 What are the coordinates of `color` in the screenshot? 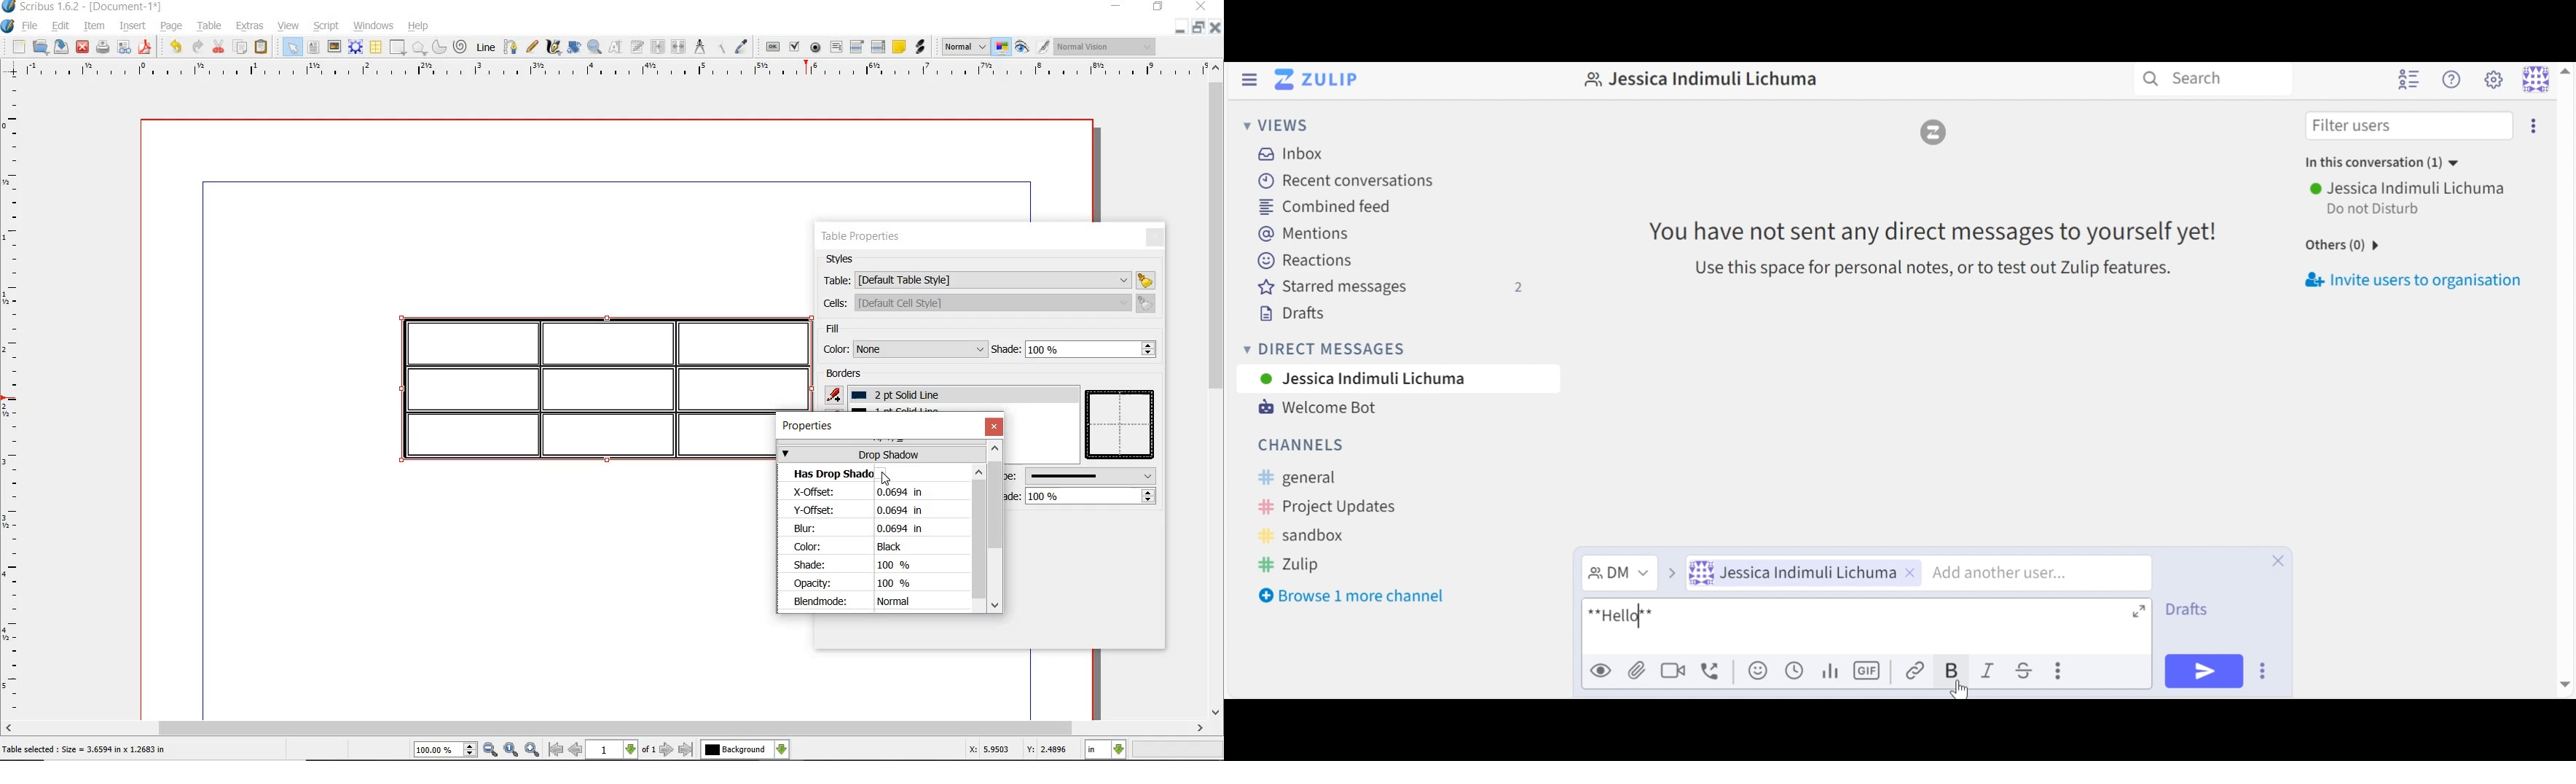 It's located at (903, 349).